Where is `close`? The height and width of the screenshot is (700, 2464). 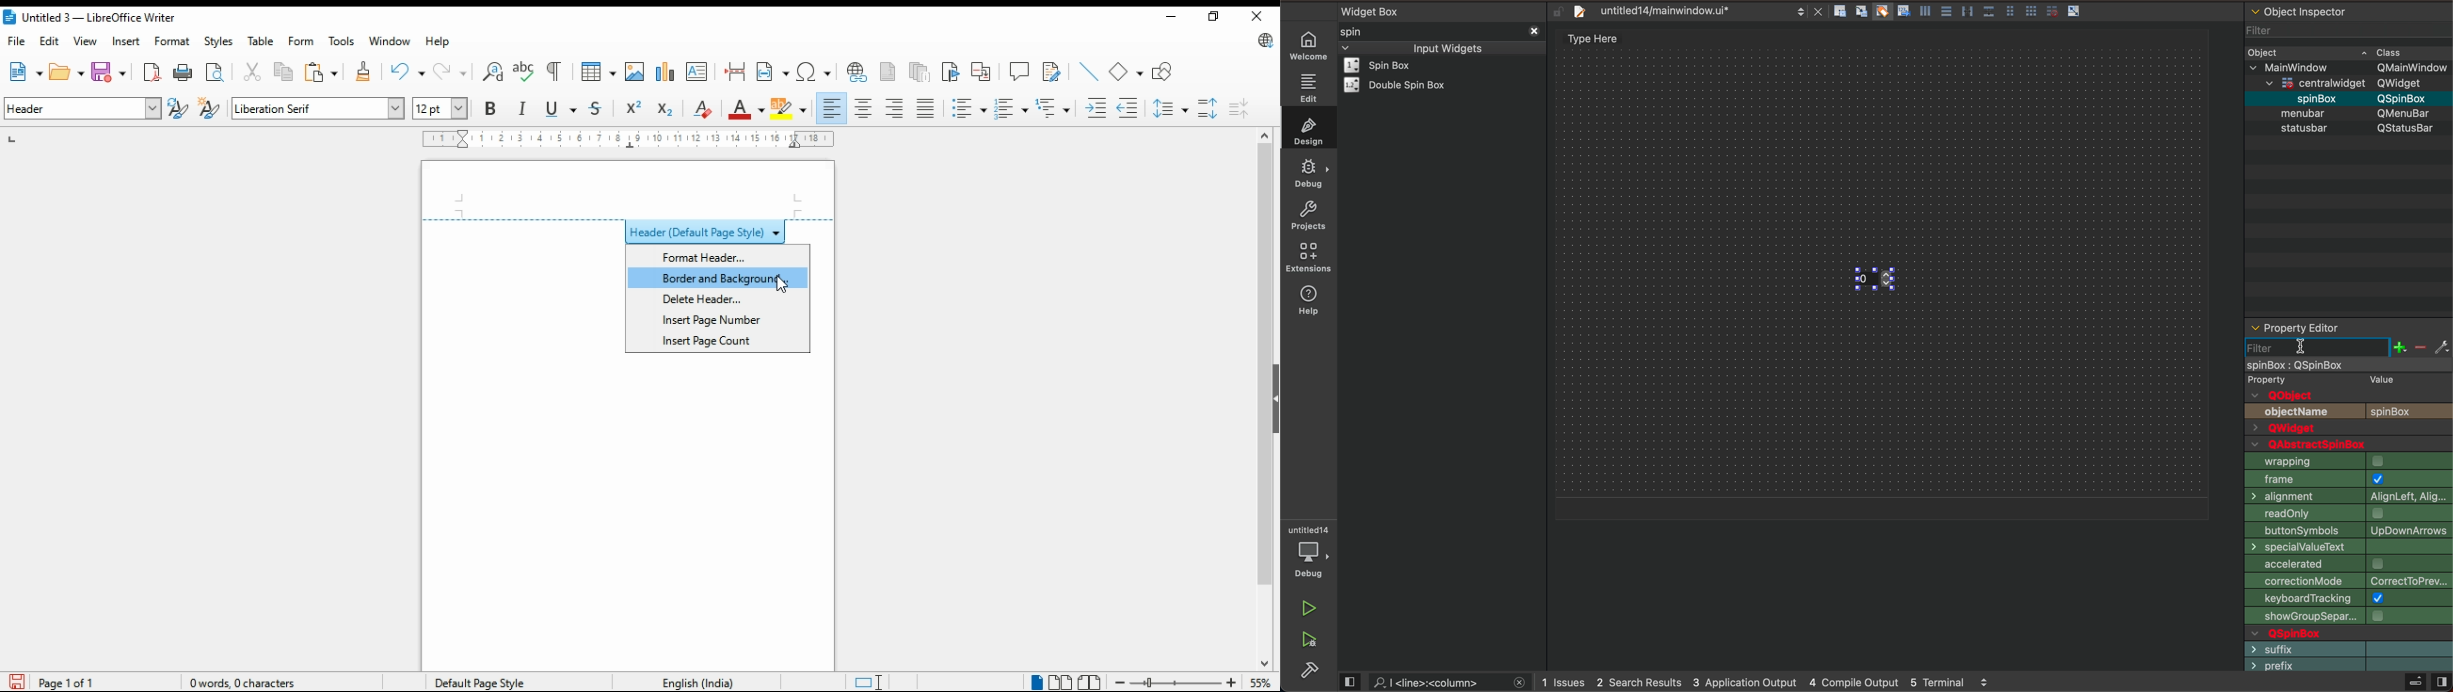 close is located at coordinates (1533, 30).